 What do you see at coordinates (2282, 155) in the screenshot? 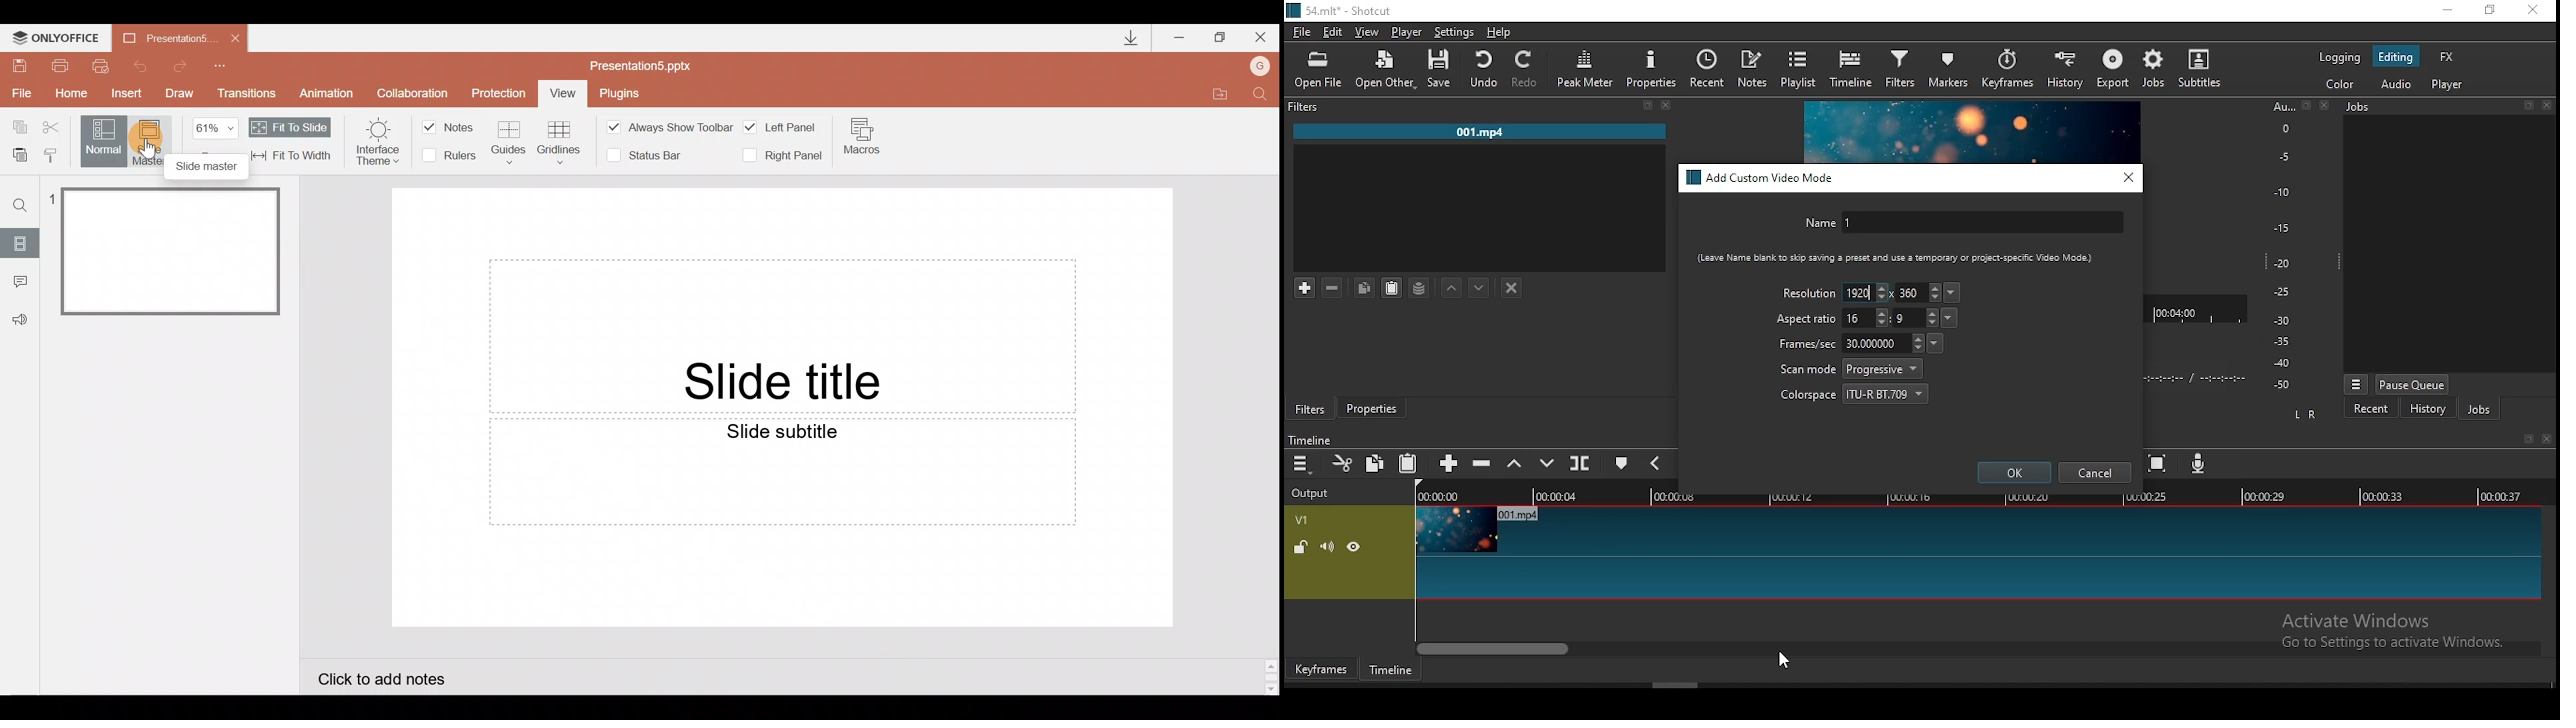
I see `-5` at bounding box center [2282, 155].